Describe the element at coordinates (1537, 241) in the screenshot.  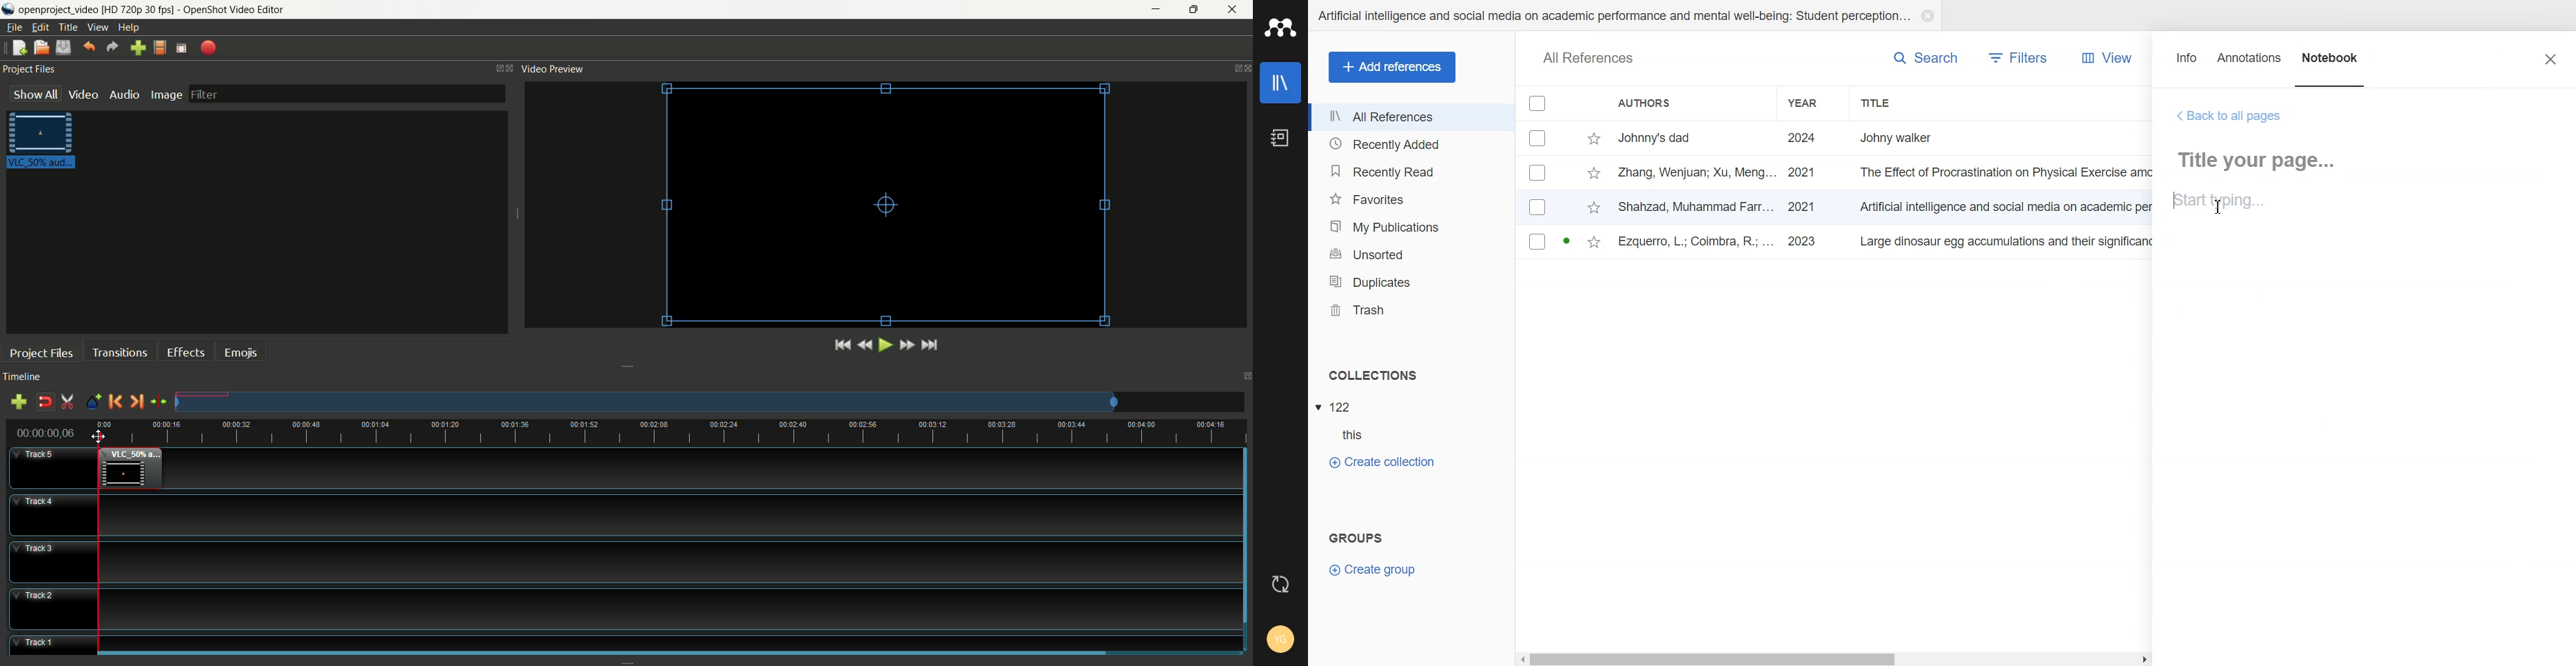
I see `Checkbox` at that location.